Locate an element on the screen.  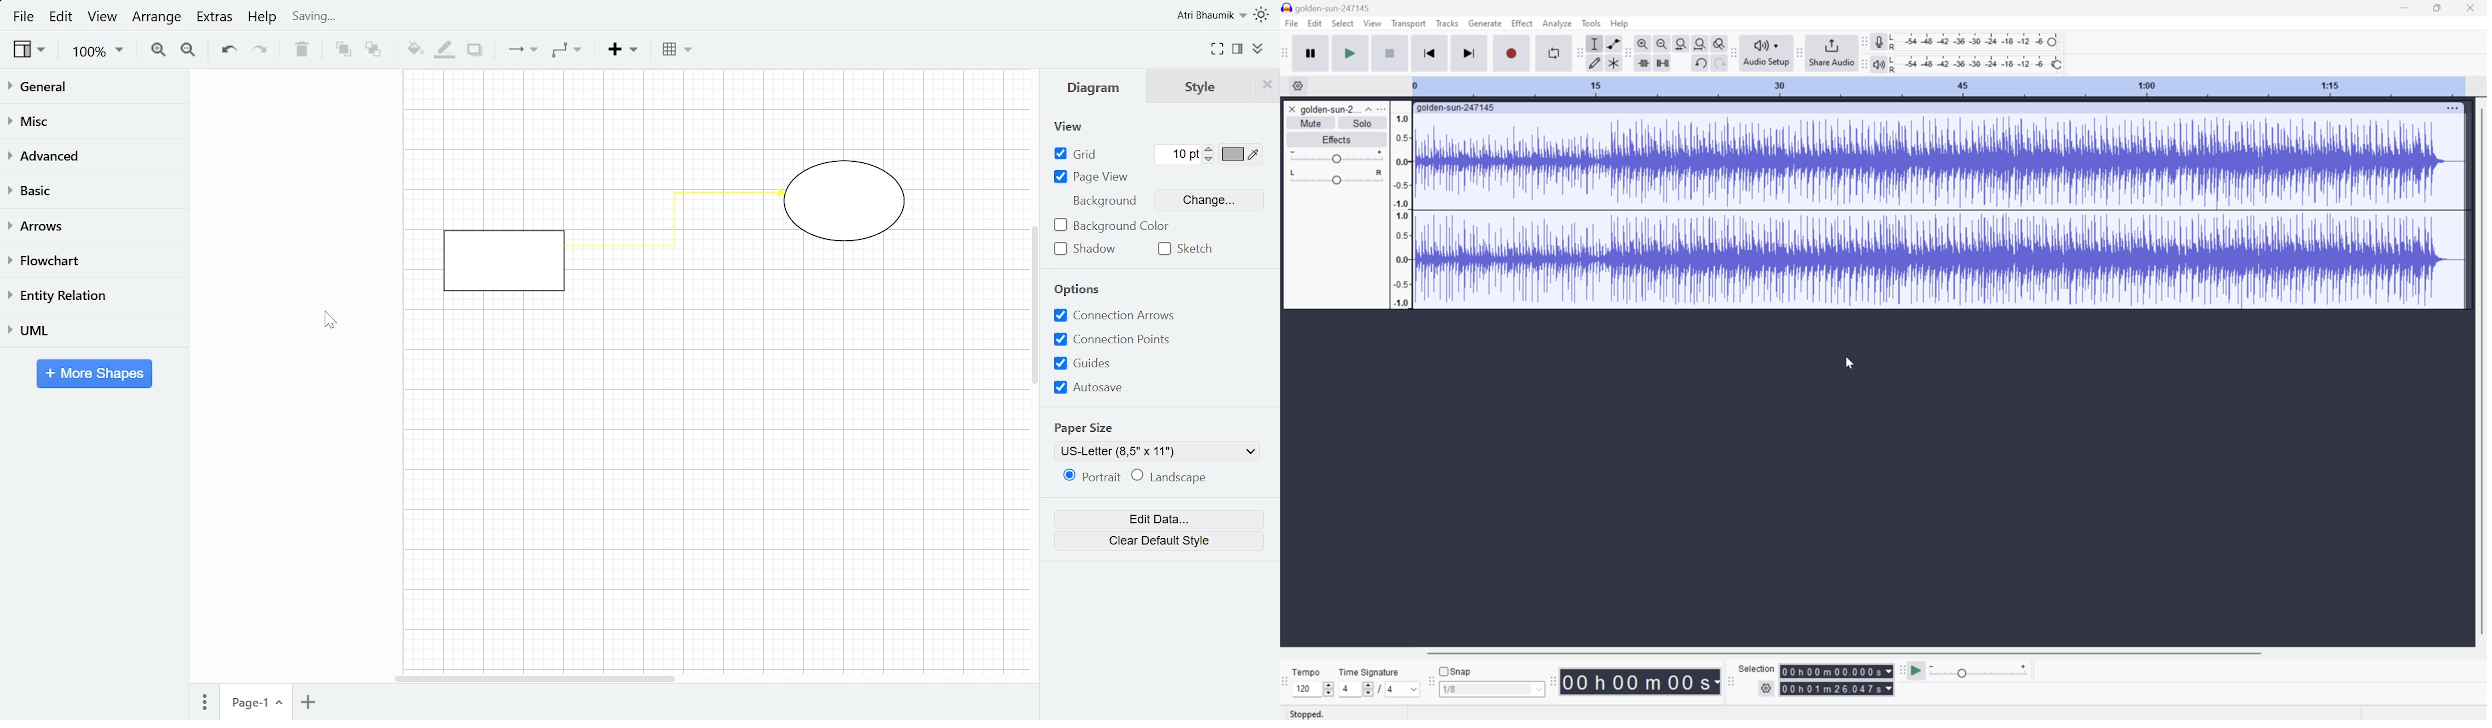
Time is located at coordinates (1641, 681).